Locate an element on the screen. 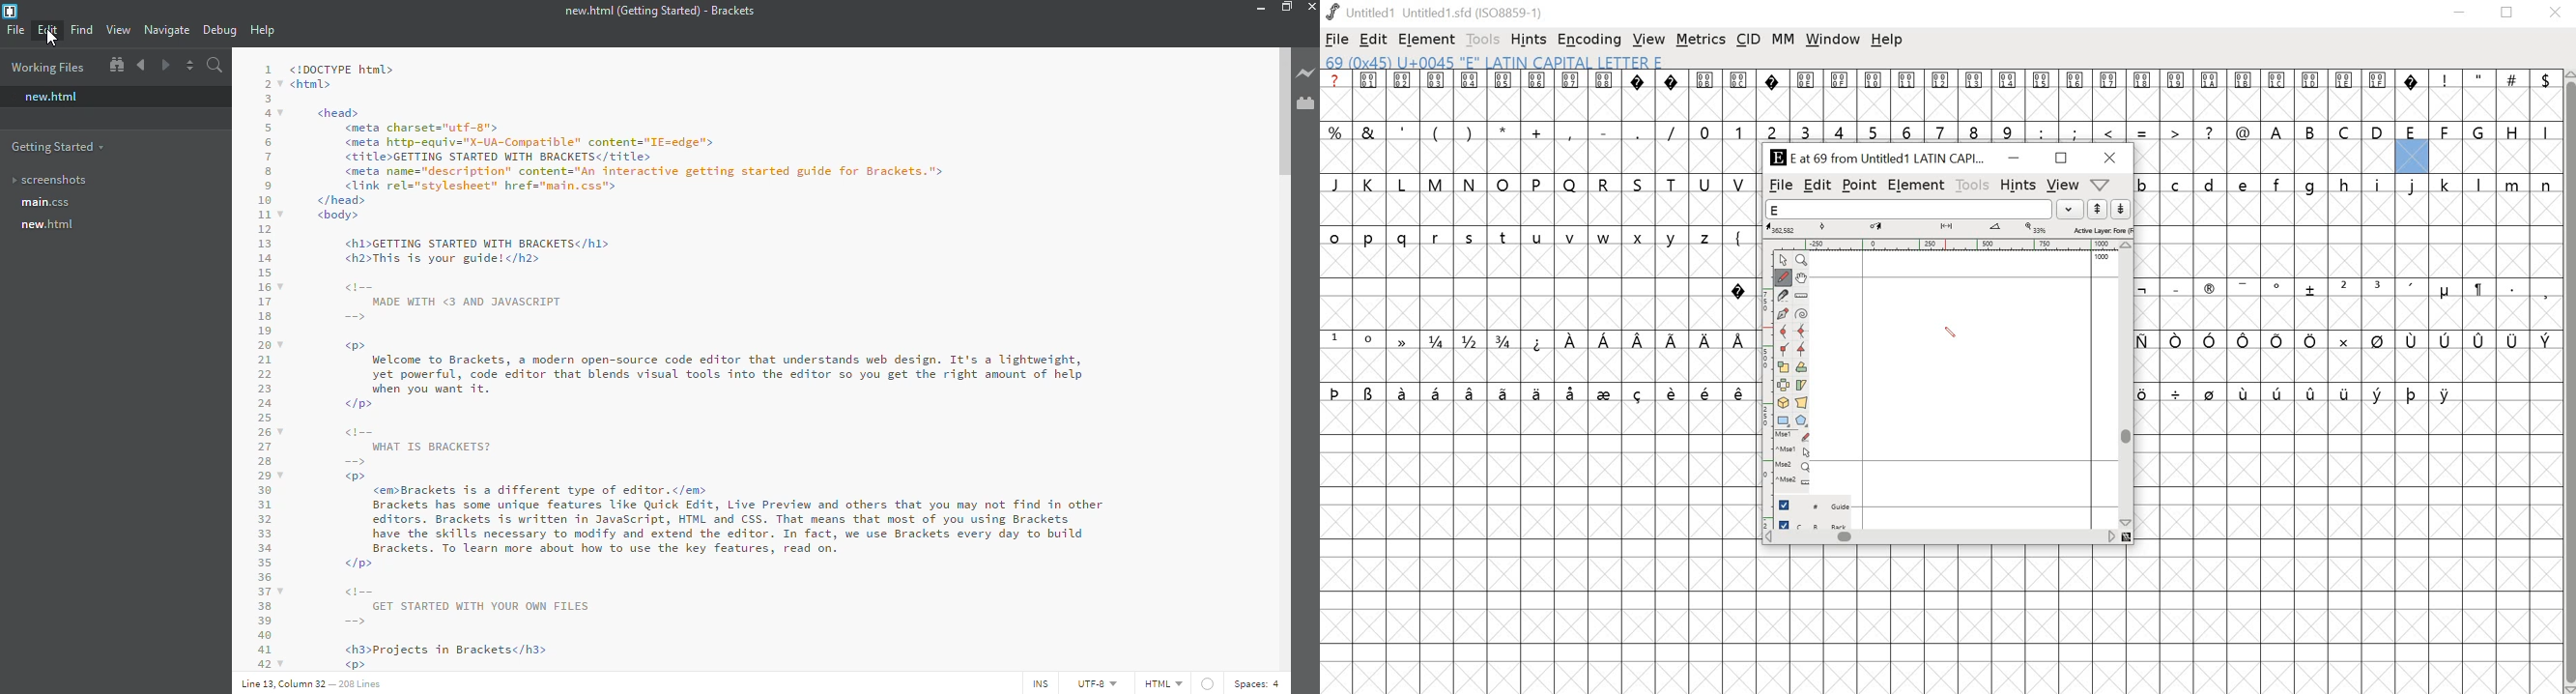 The height and width of the screenshot is (700, 2576). hints is located at coordinates (2018, 185).